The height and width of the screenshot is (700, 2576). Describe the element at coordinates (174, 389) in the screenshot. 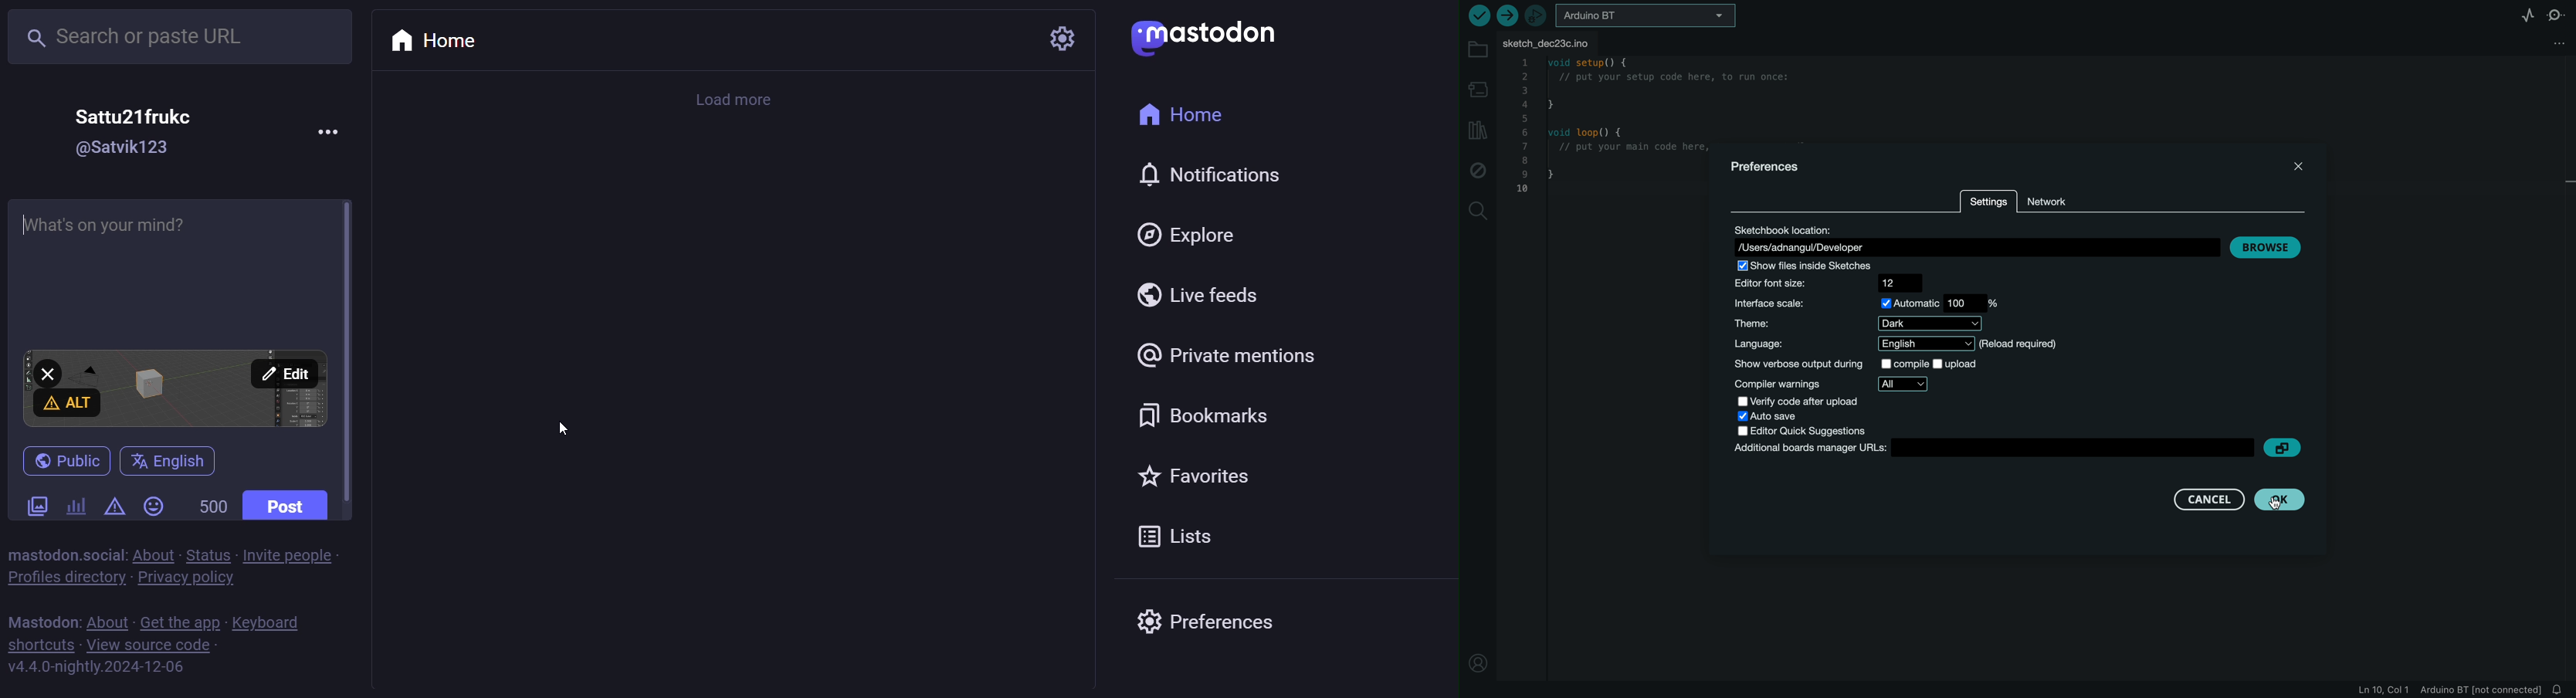

I see `image` at that location.